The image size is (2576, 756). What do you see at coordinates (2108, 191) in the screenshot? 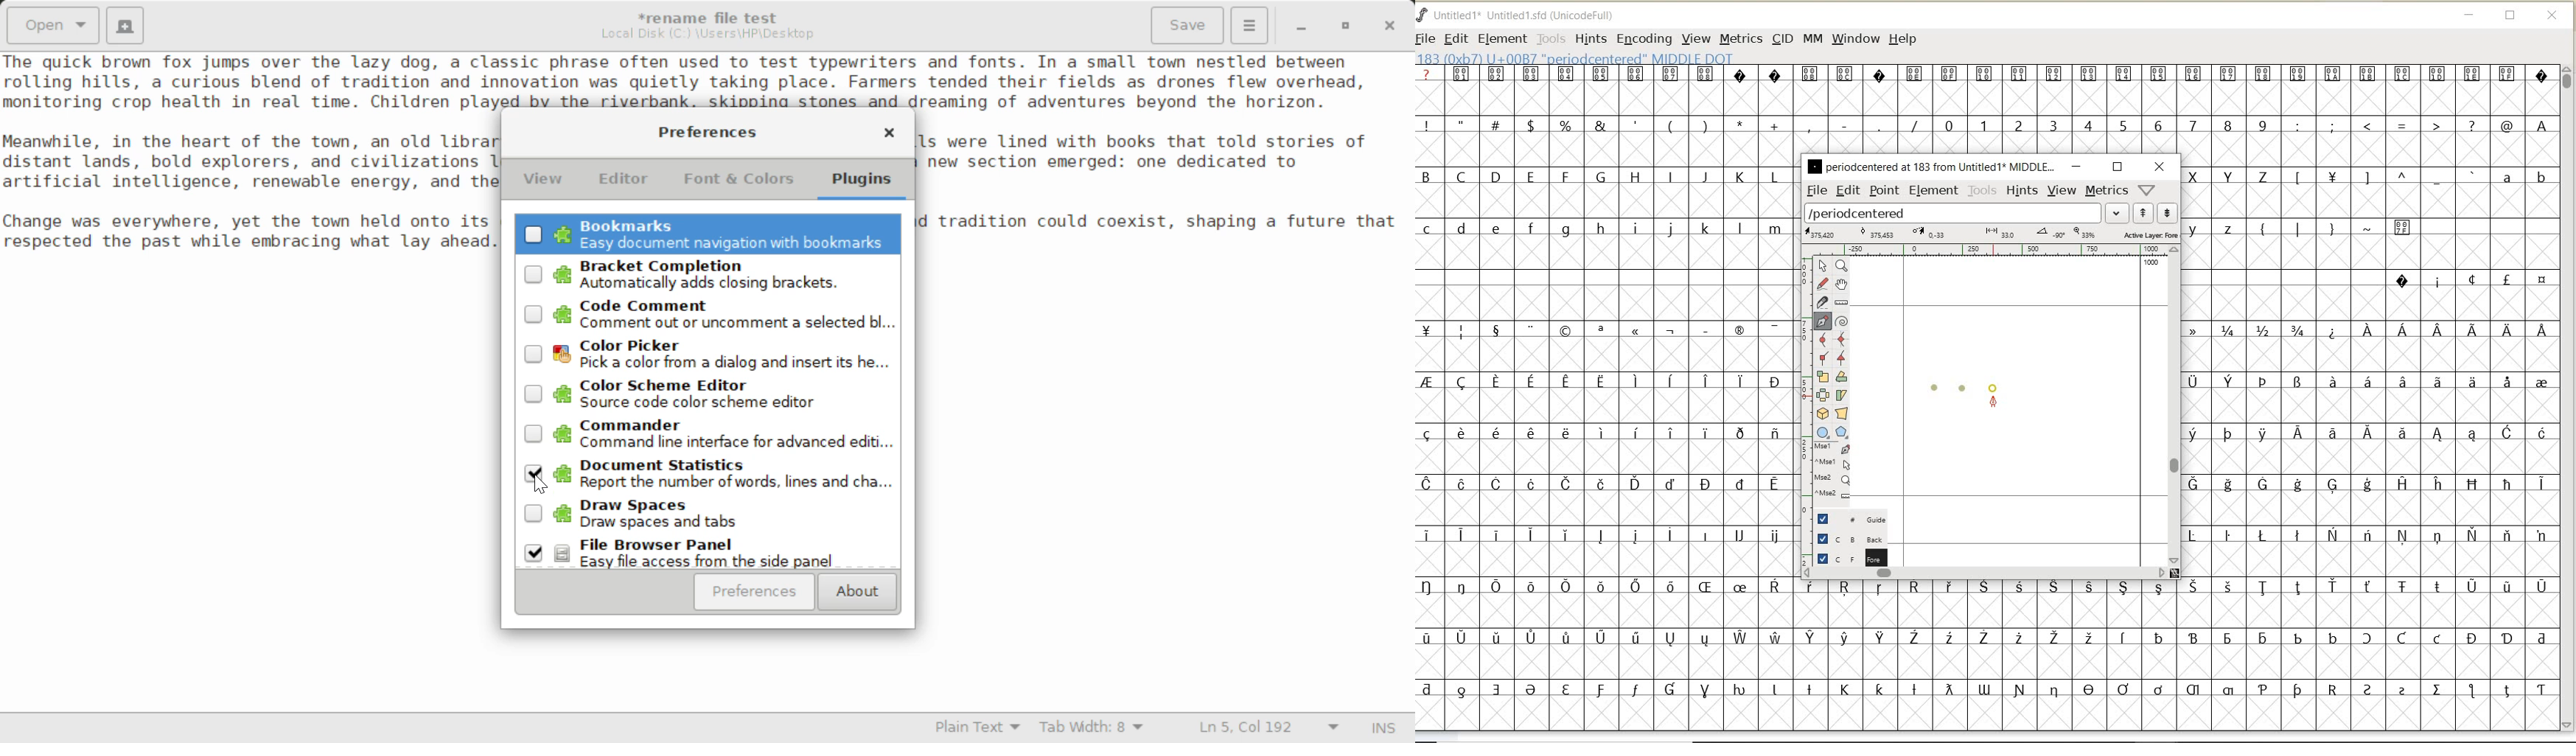
I see `metrics` at bounding box center [2108, 191].